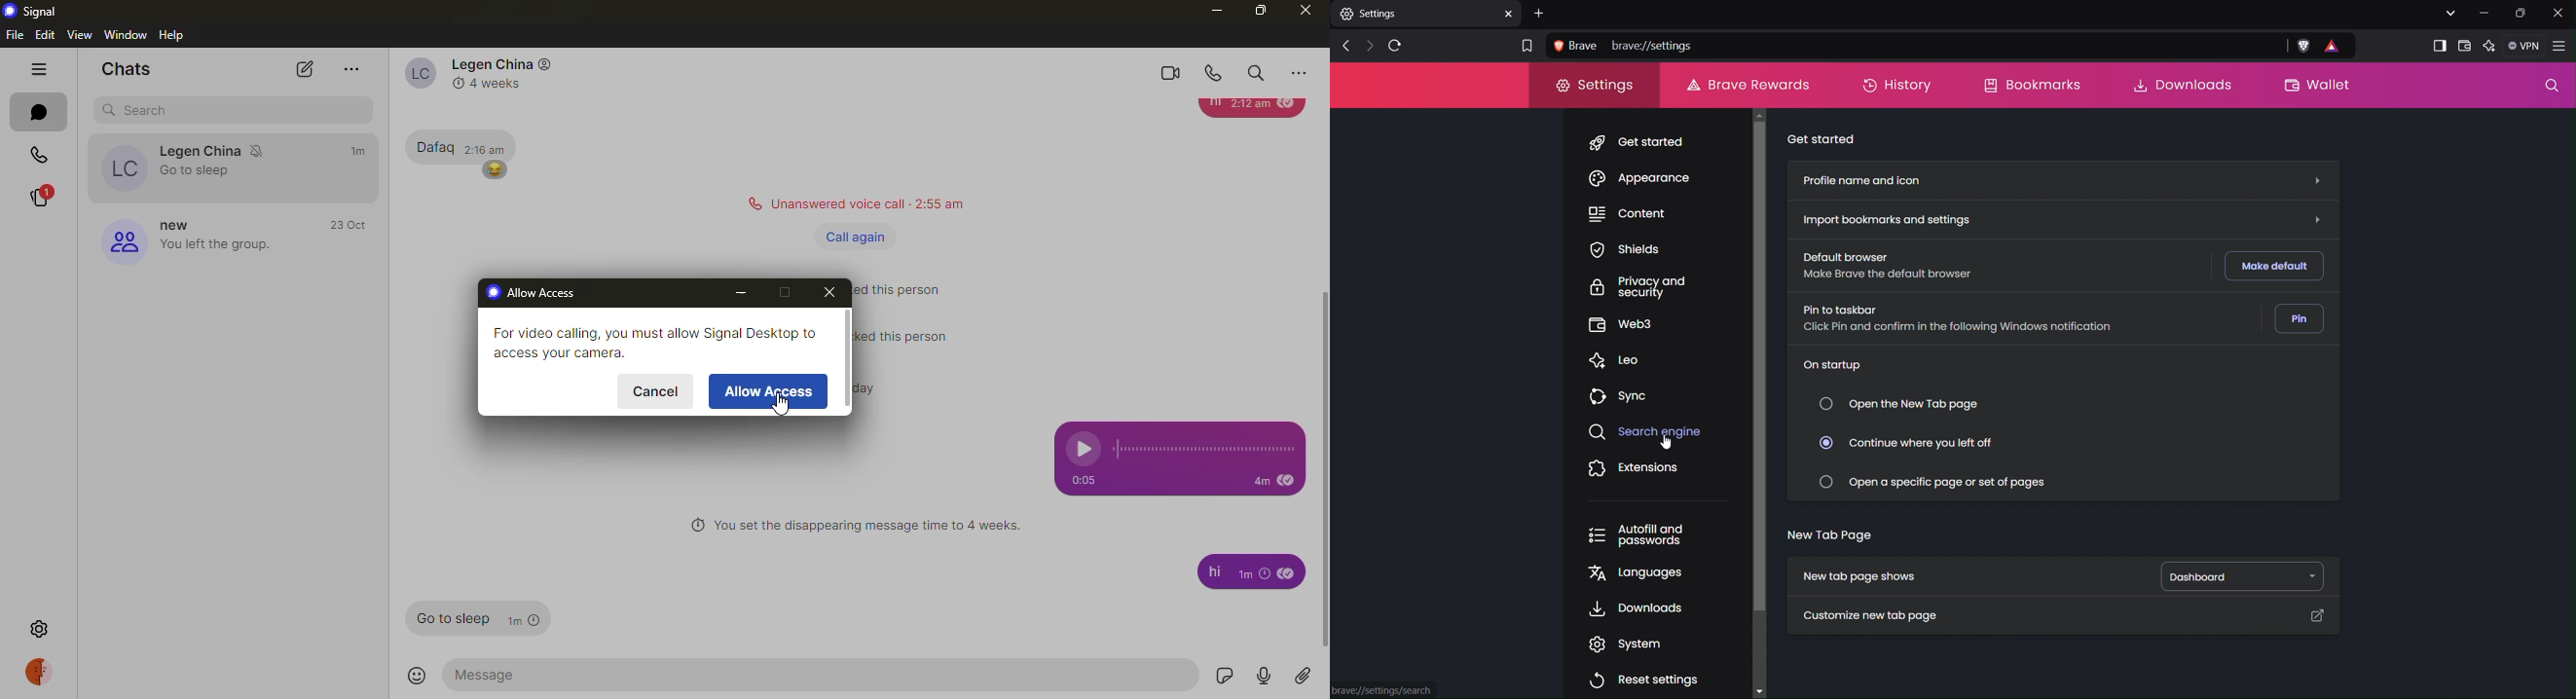  What do you see at coordinates (770, 390) in the screenshot?
I see `allow access` at bounding box center [770, 390].